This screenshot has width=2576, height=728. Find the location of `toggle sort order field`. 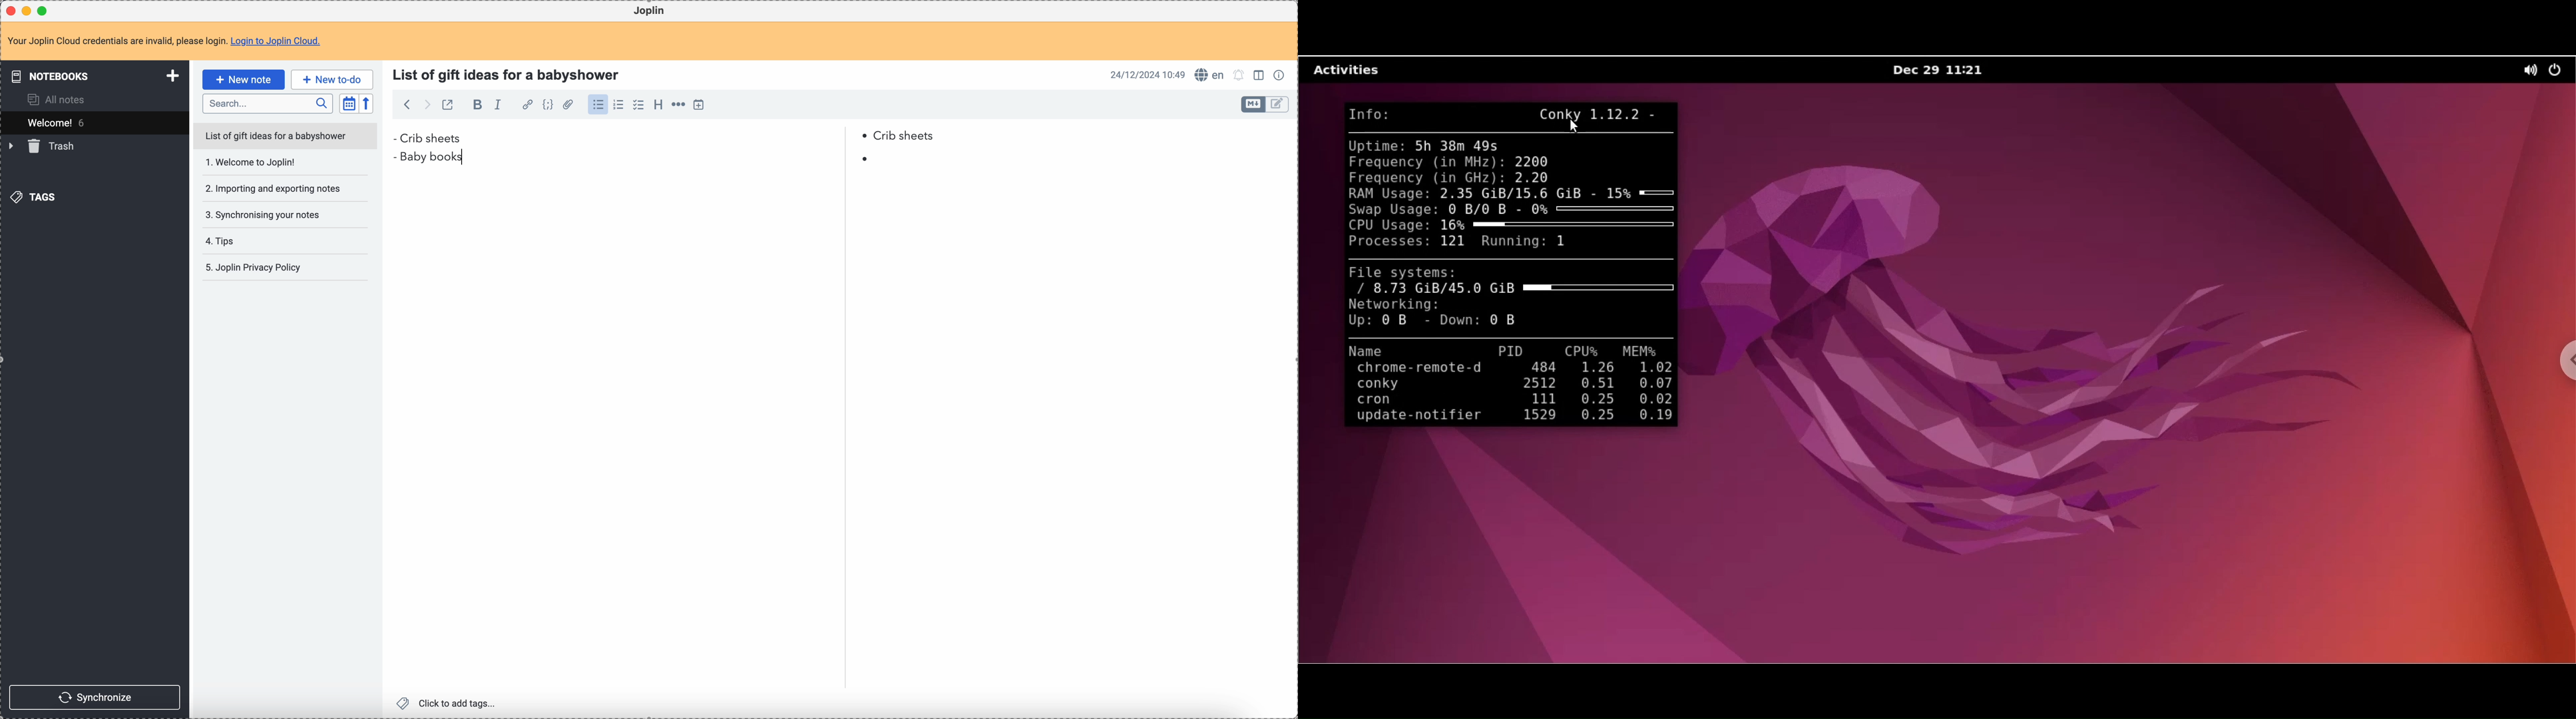

toggle sort order field is located at coordinates (348, 103).